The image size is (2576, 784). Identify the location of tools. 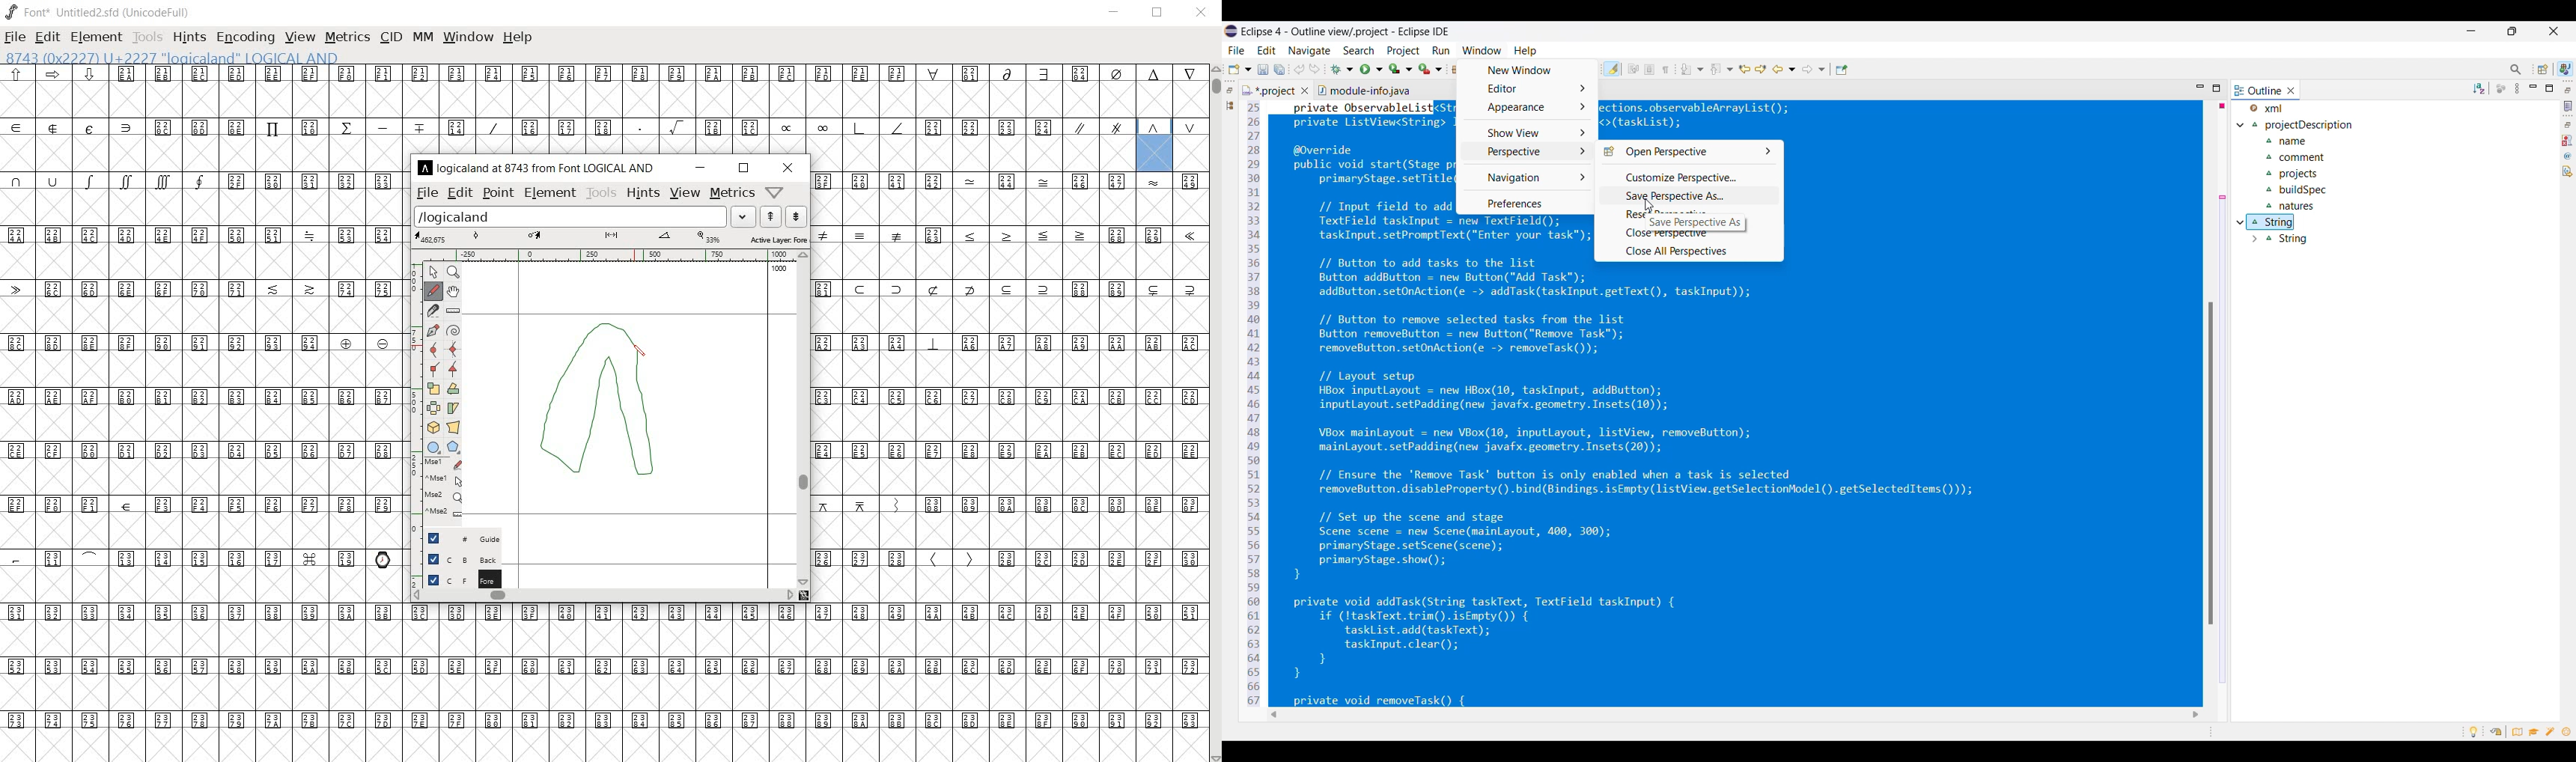
(148, 37).